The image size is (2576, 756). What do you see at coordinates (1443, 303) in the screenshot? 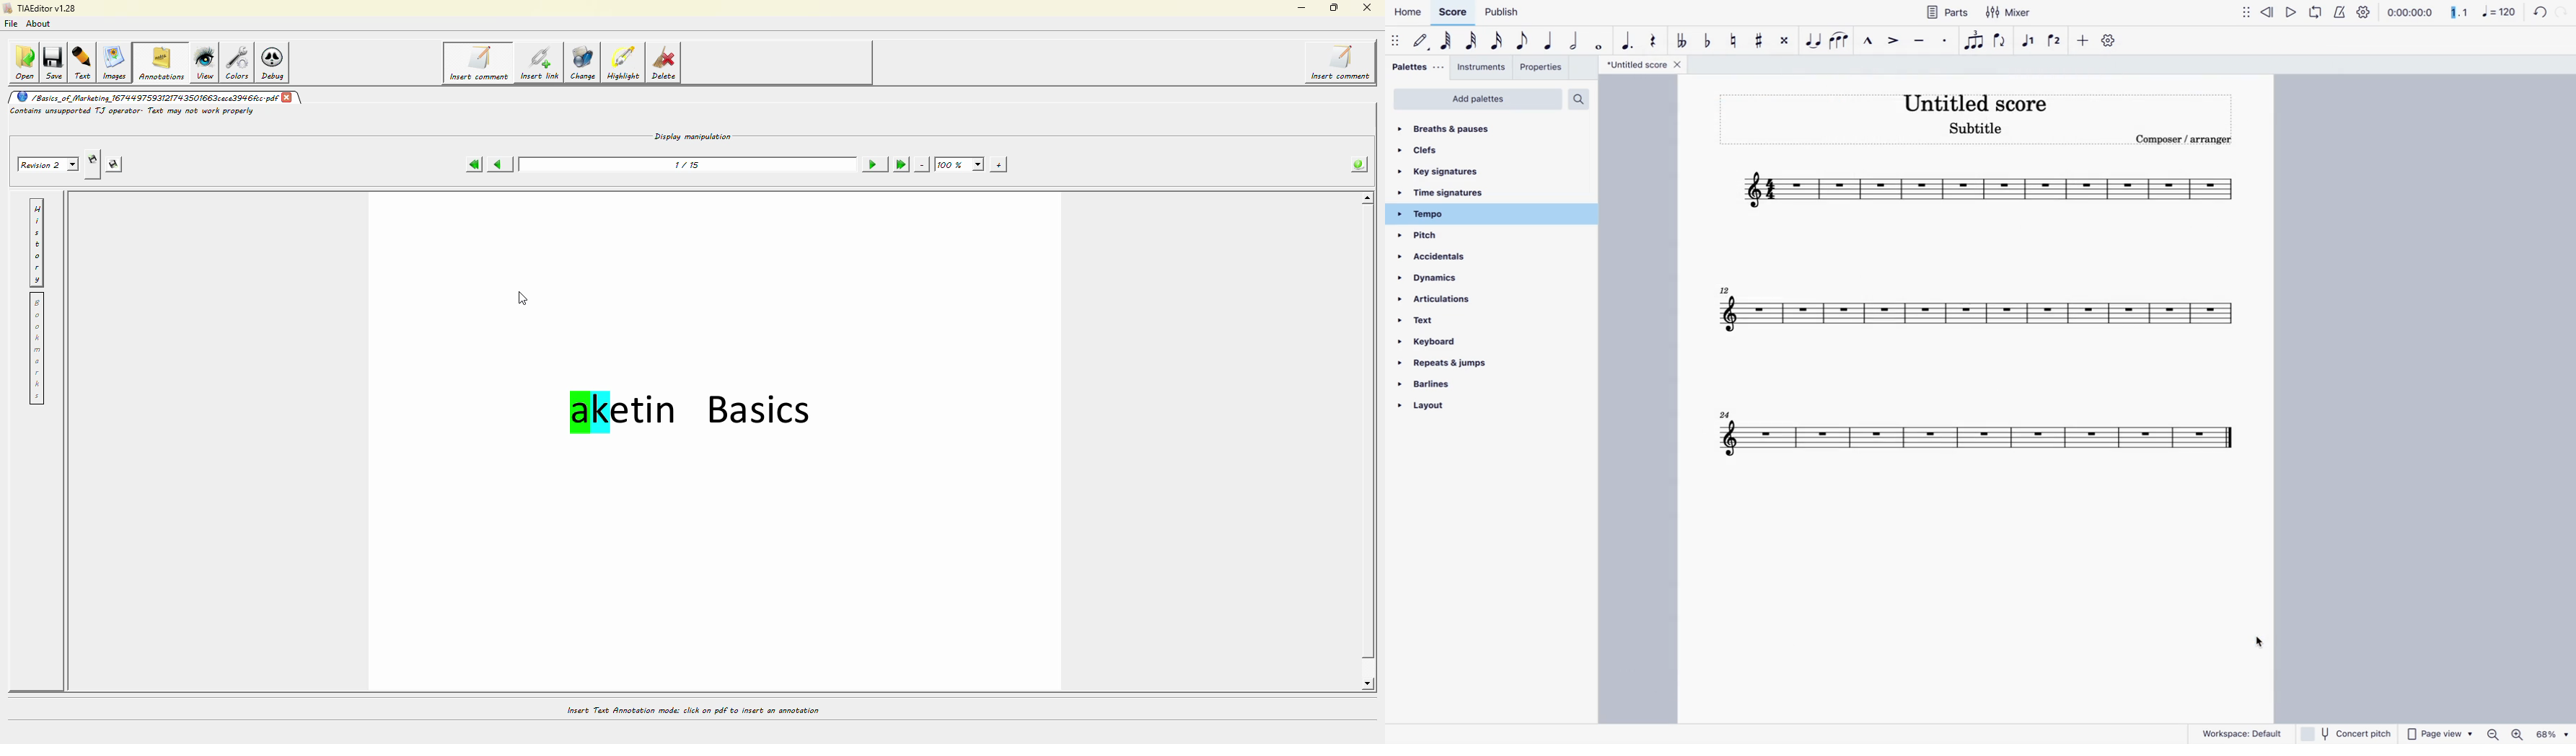
I see `articulations` at bounding box center [1443, 303].